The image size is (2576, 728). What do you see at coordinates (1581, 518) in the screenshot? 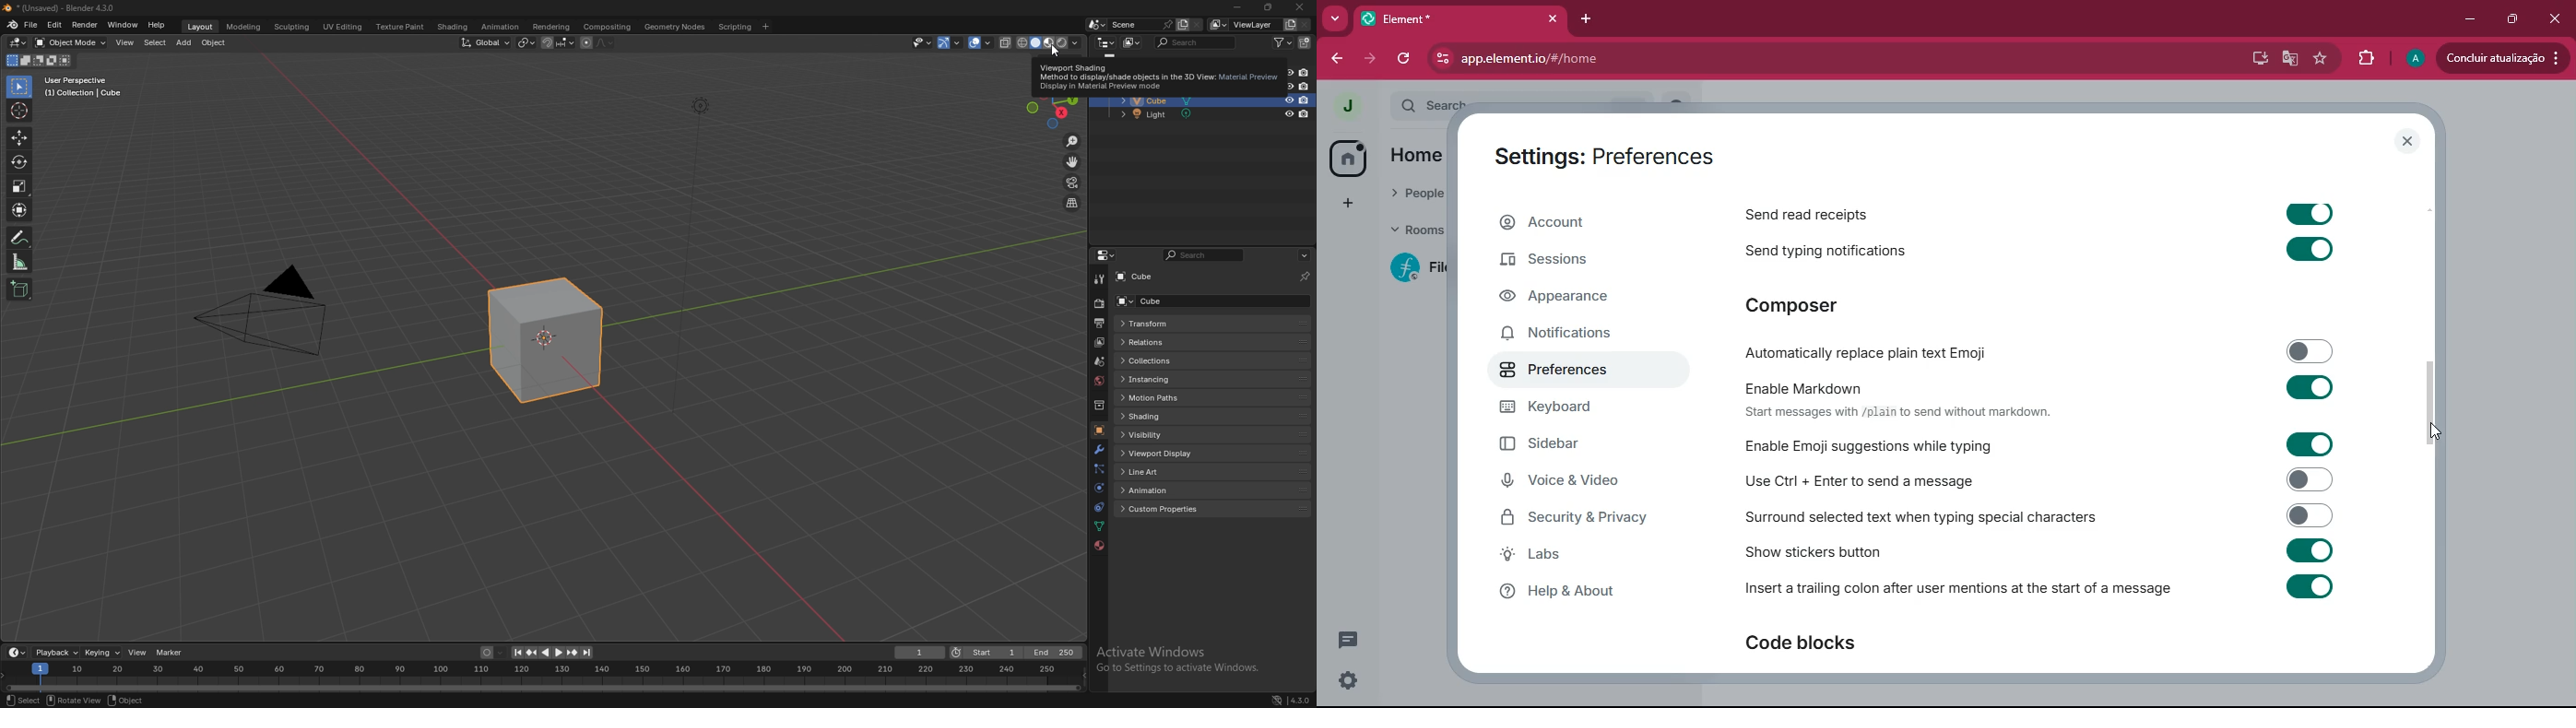
I see `security & privacy` at bounding box center [1581, 518].